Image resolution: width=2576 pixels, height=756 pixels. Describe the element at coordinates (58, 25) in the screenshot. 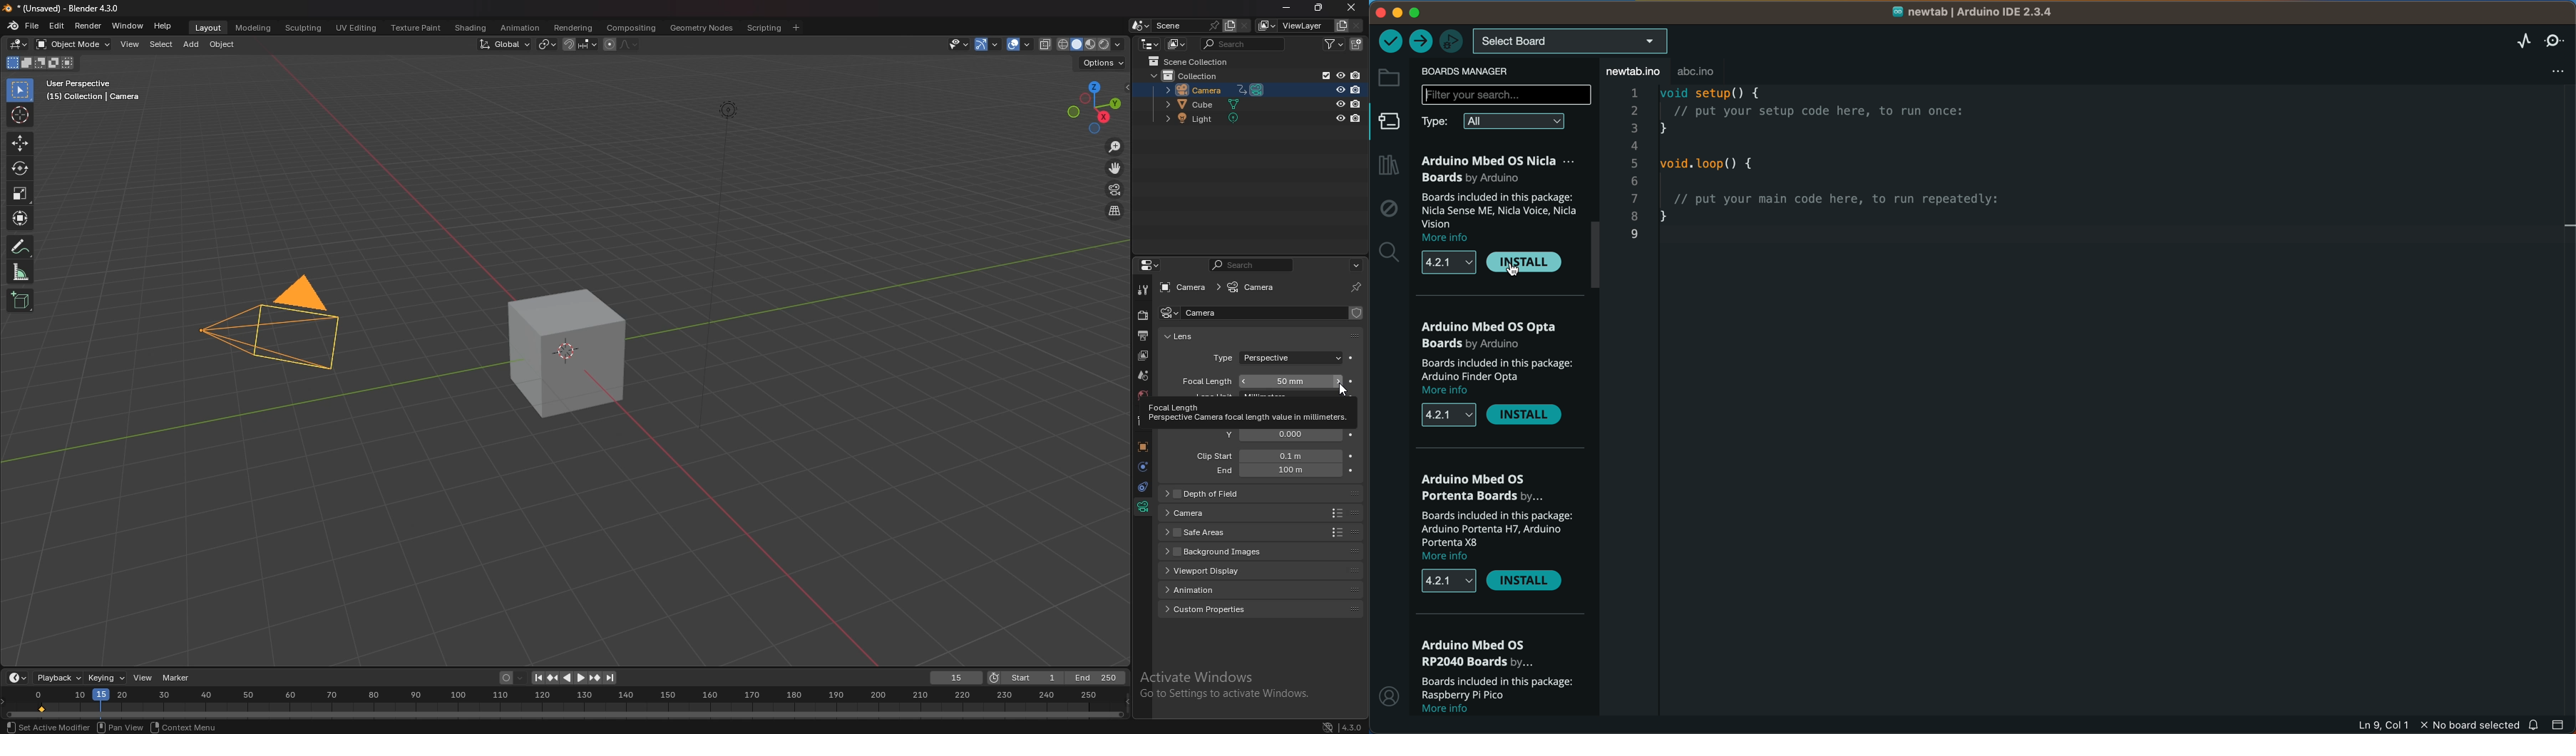

I see `edit` at that location.